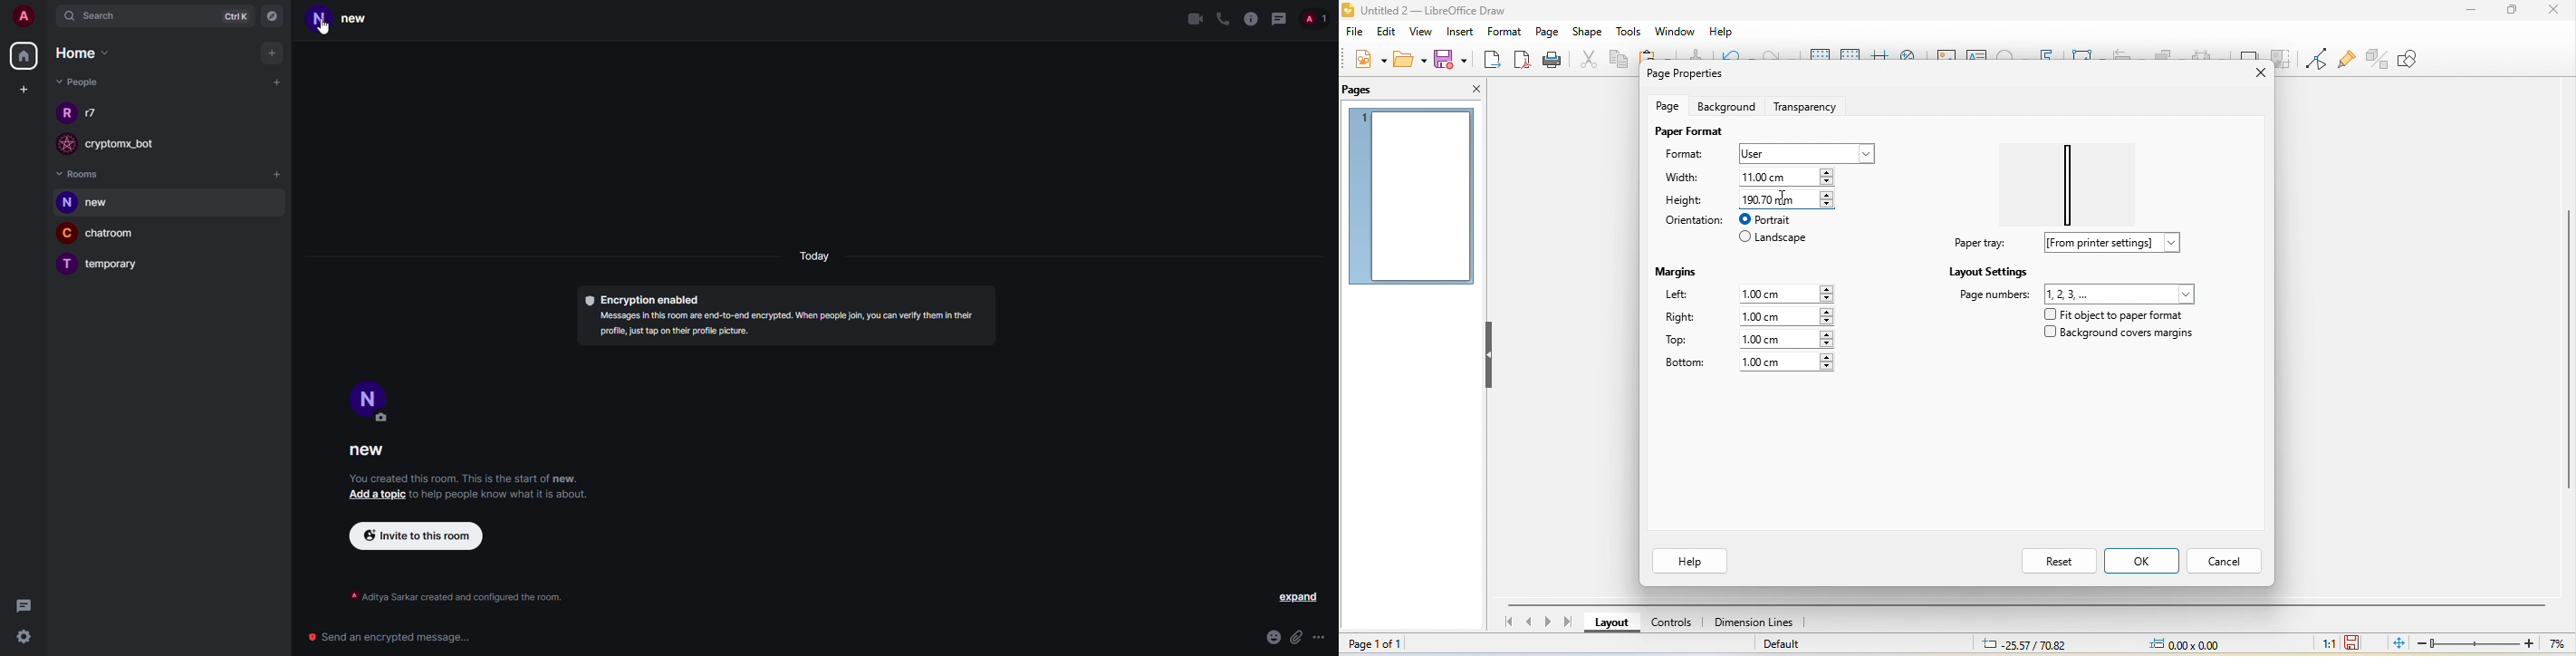  What do you see at coordinates (1408, 59) in the screenshot?
I see `open` at bounding box center [1408, 59].